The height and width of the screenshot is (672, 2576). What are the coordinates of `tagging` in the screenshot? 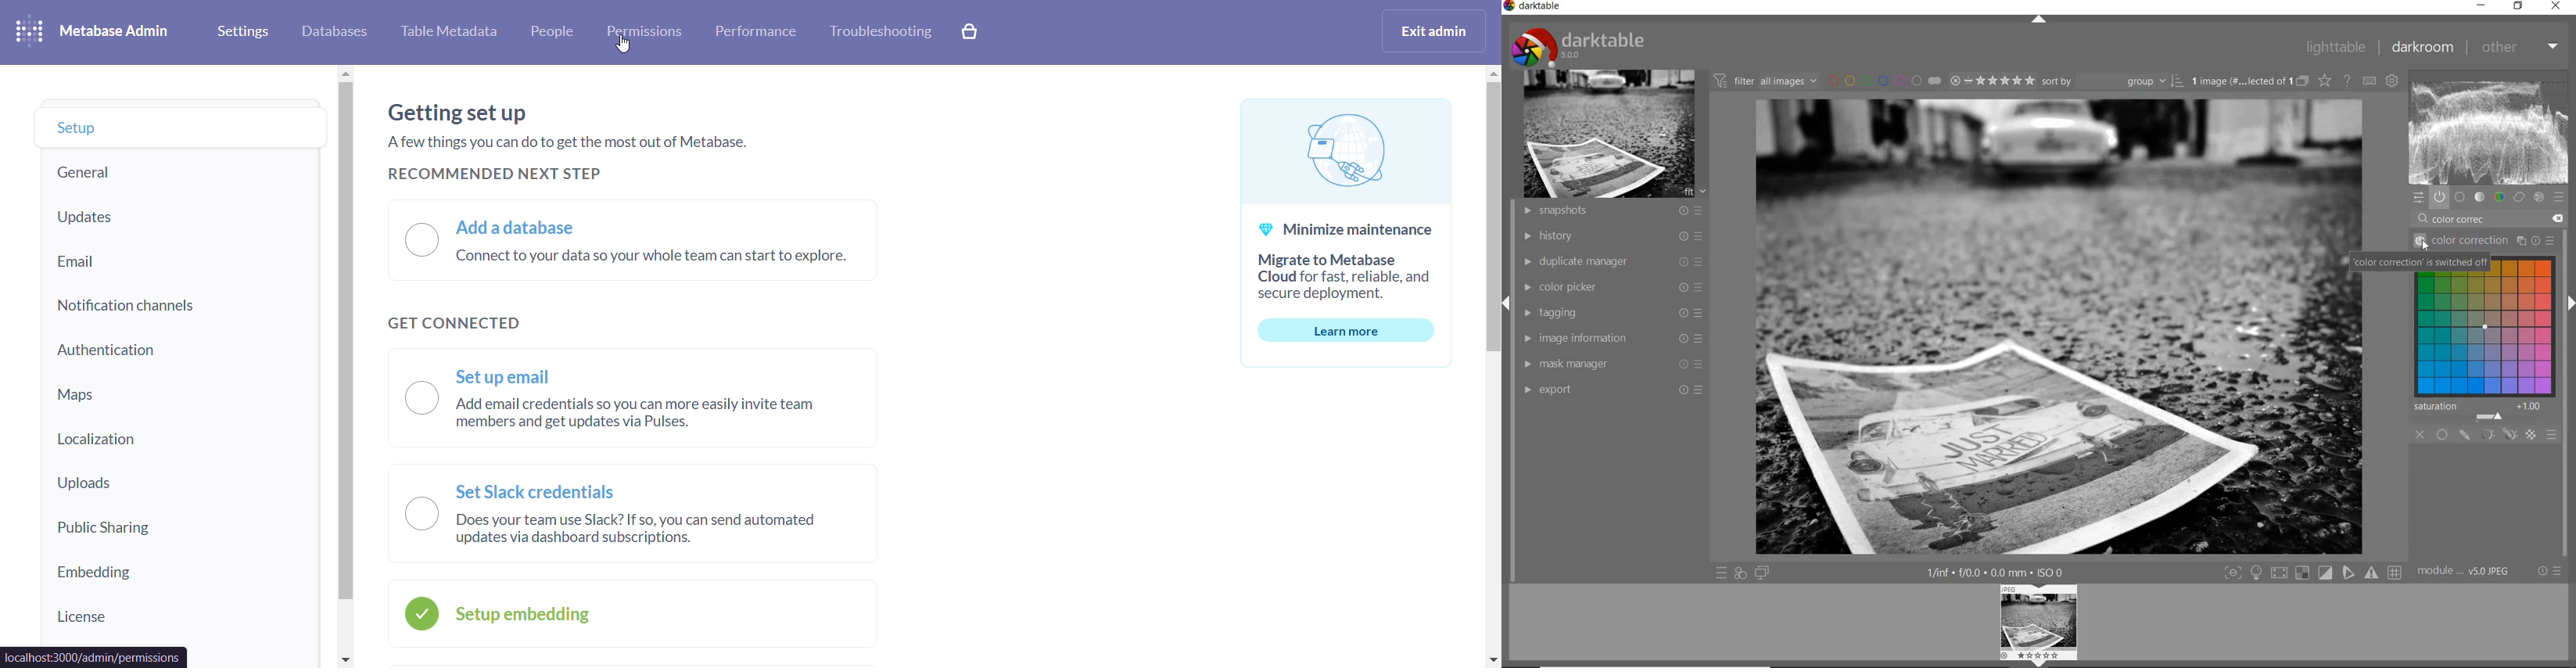 It's located at (1611, 315).